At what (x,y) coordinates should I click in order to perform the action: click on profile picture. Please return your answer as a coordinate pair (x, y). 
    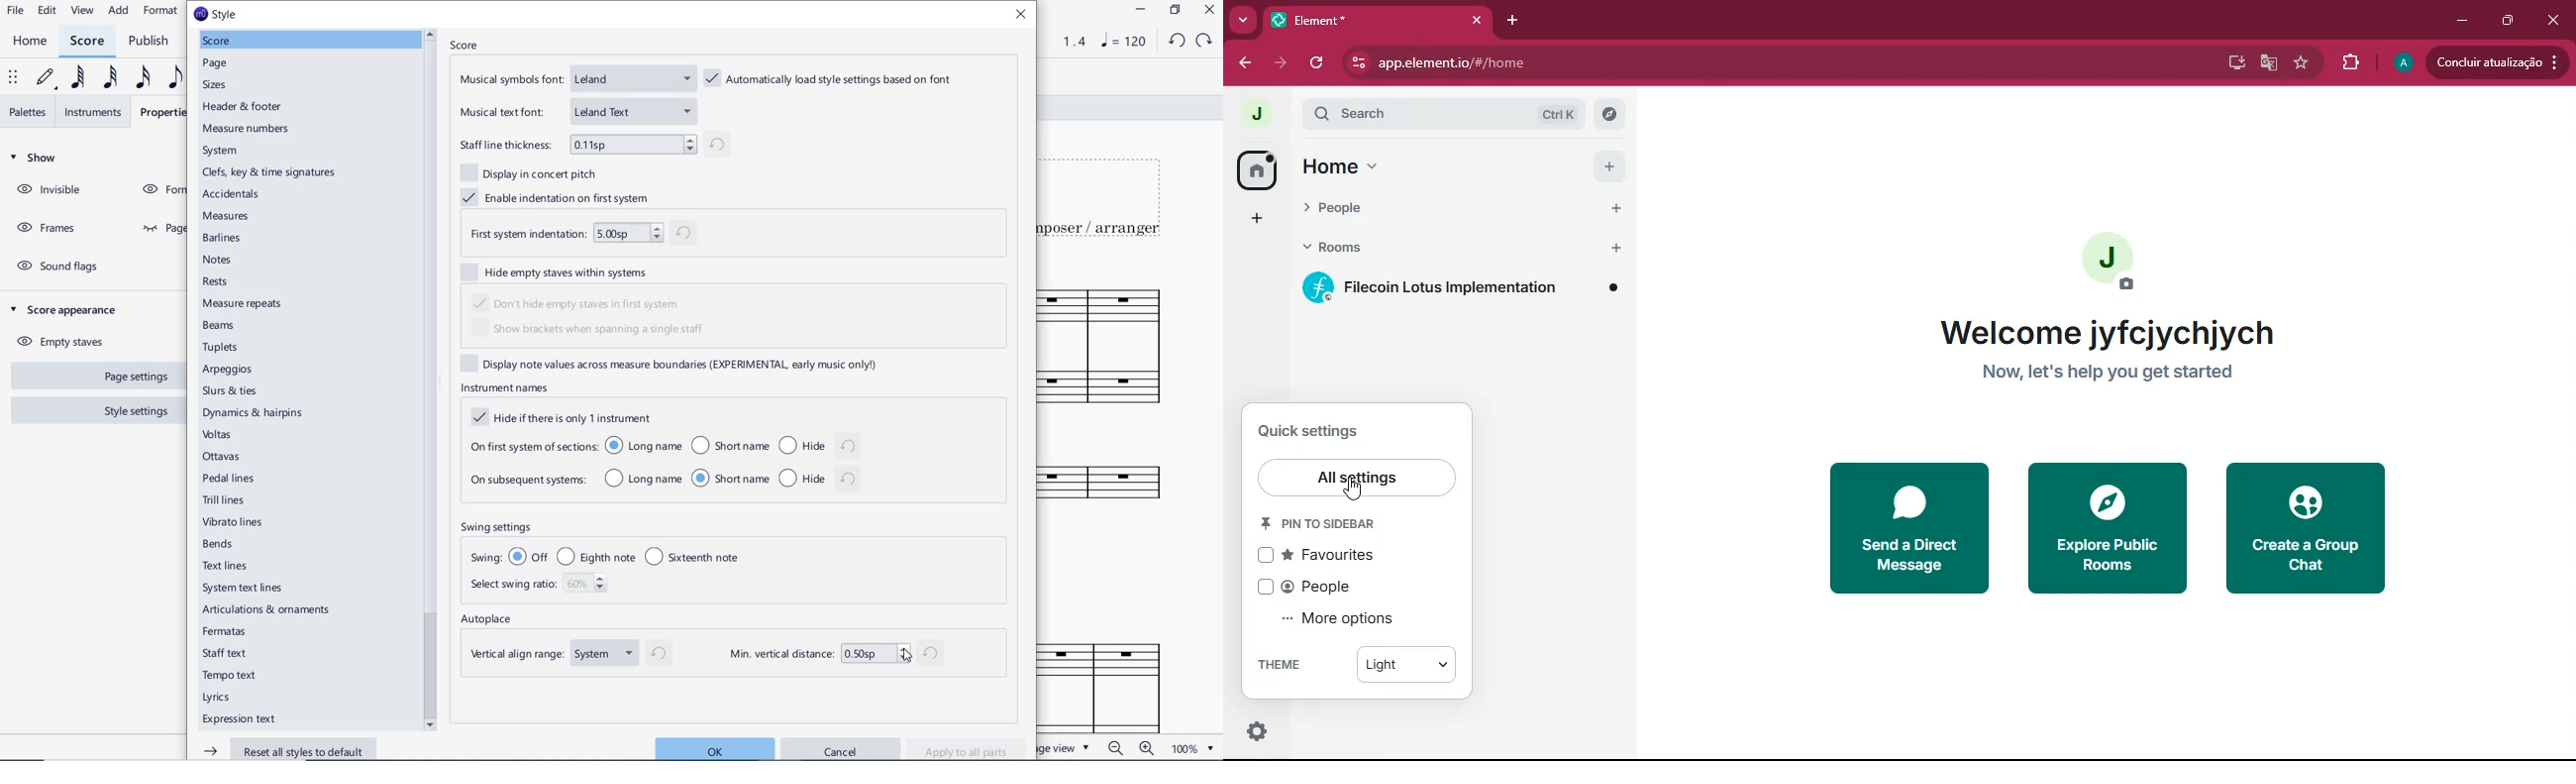
    Looking at the image, I should click on (2106, 262).